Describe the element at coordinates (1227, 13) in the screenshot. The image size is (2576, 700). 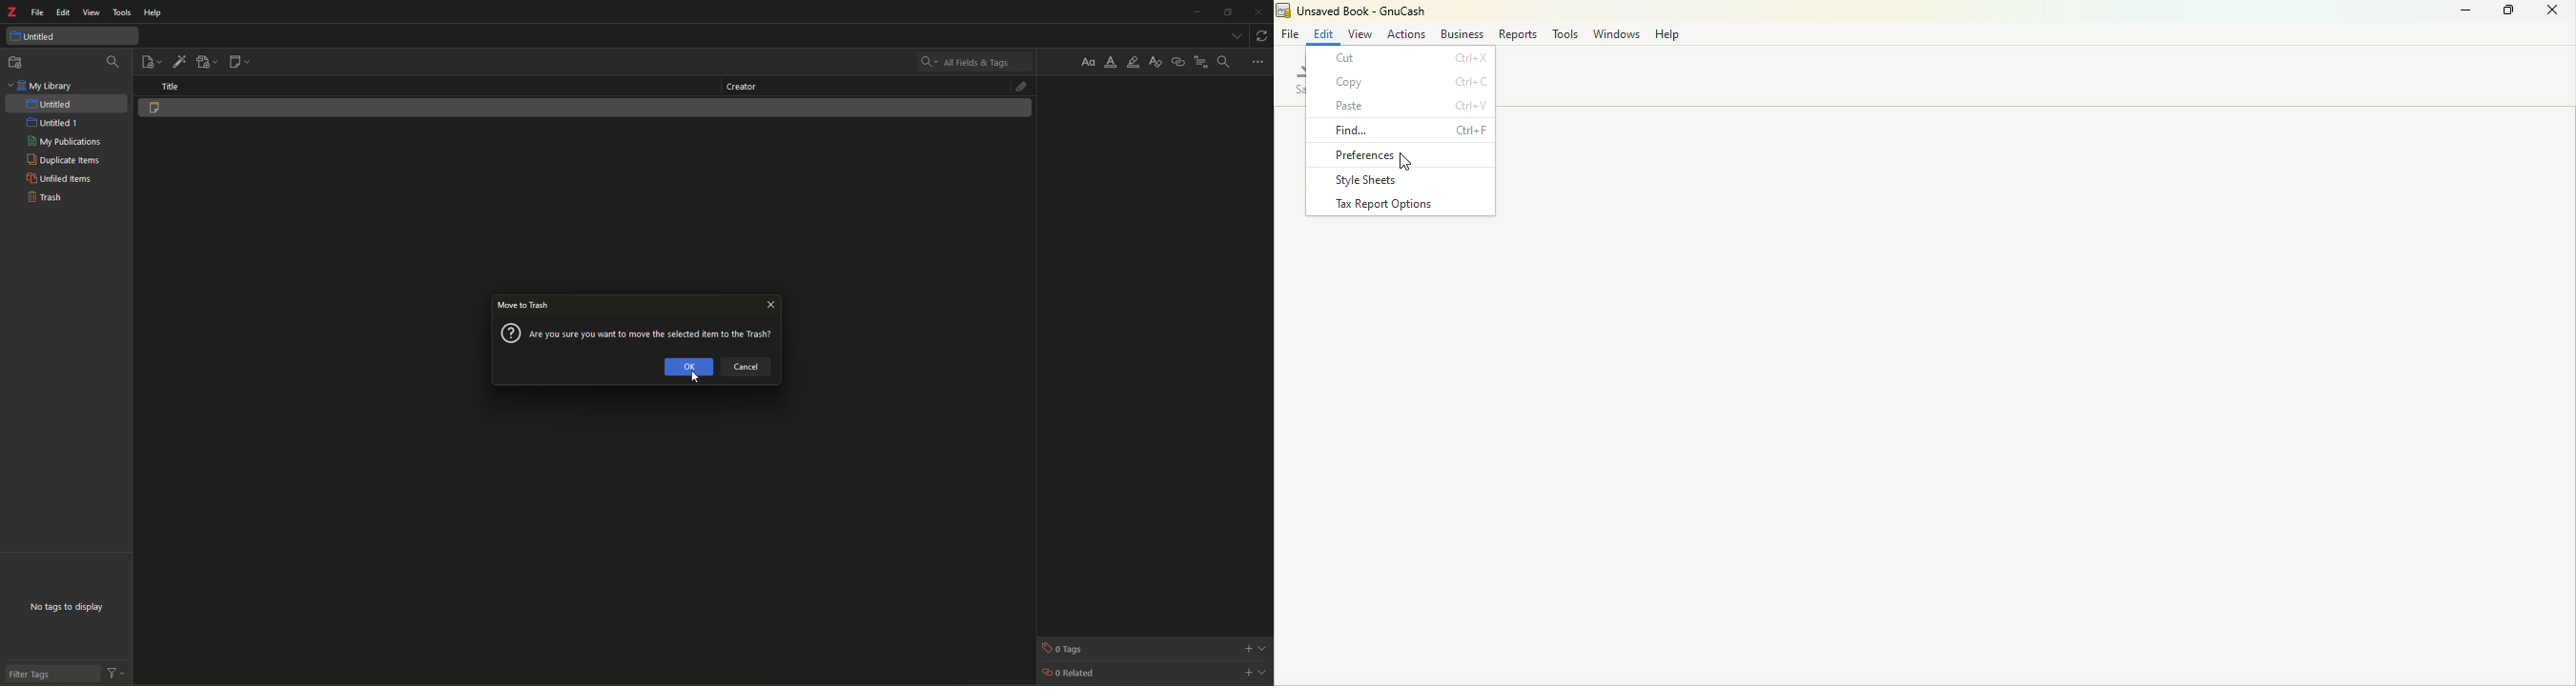
I see `maximize` at that location.